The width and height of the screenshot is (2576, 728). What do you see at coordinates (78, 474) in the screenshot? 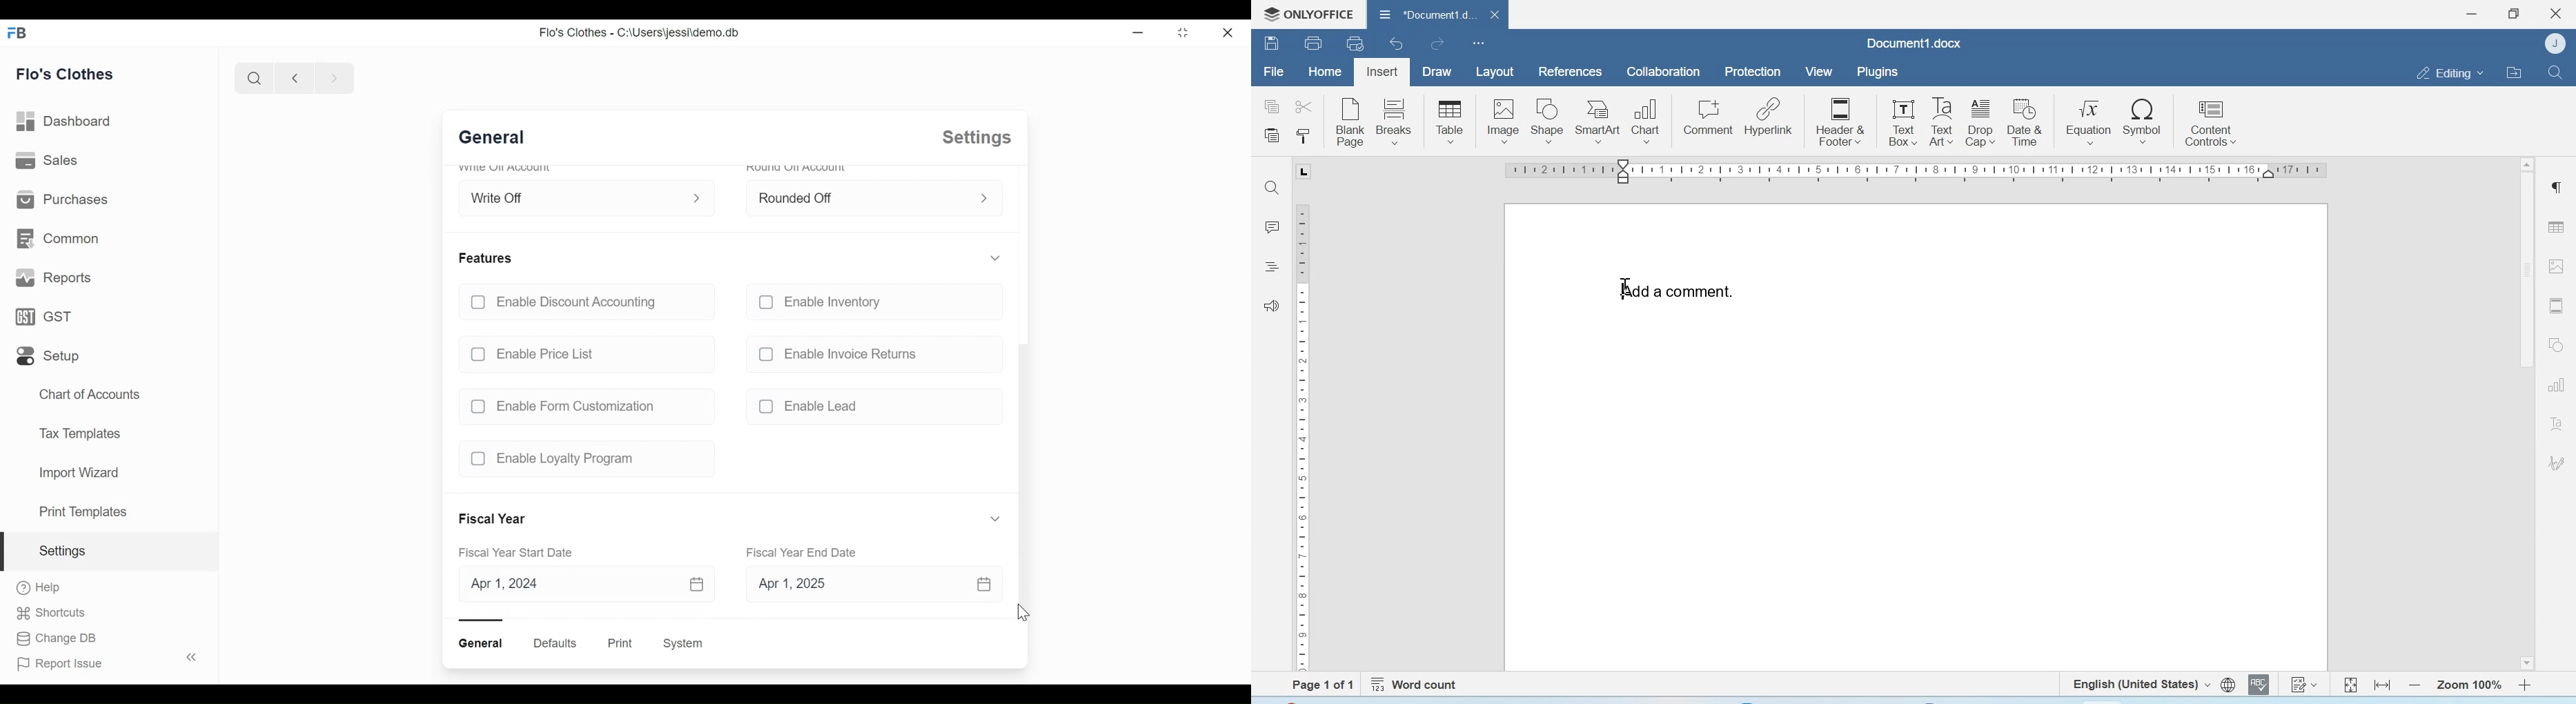
I see `Import Wizard` at bounding box center [78, 474].